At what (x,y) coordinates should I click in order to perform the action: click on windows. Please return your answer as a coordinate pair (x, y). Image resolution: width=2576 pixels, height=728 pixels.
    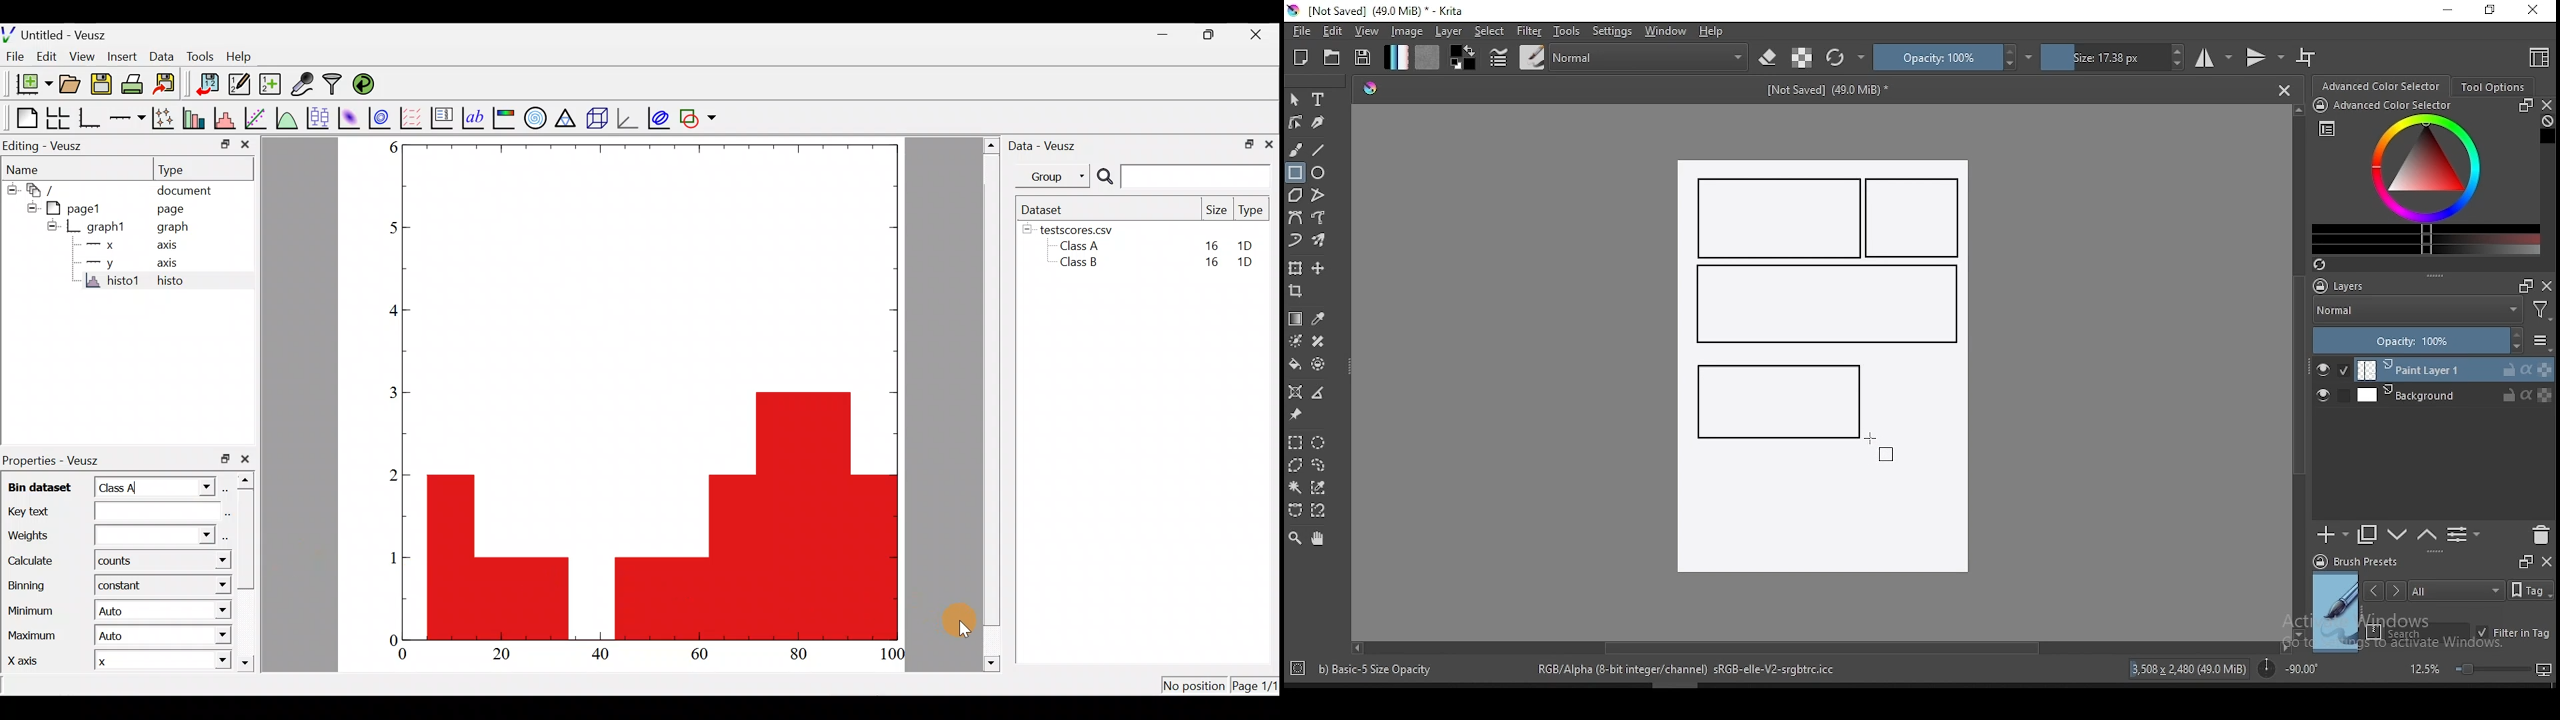
    Looking at the image, I should click on (1666, 31).